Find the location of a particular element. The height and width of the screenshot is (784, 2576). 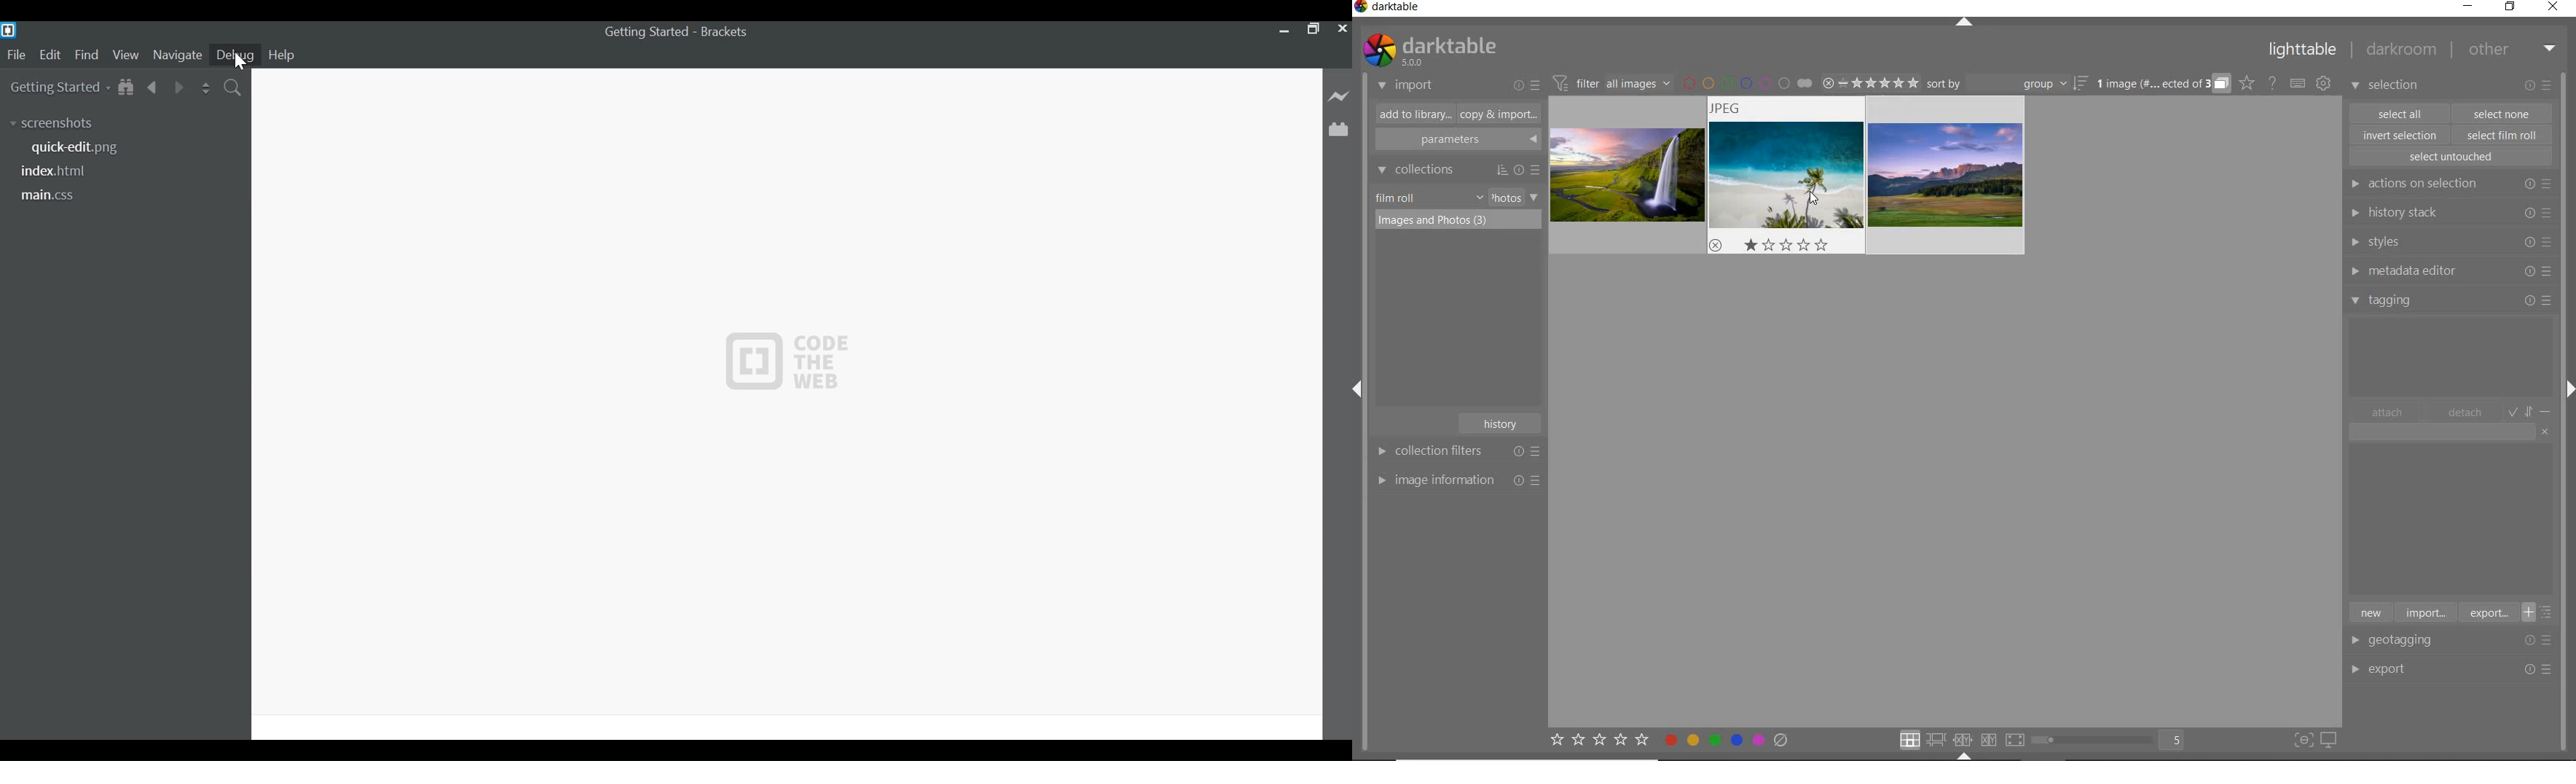

View is located at coordinates (126, 54).